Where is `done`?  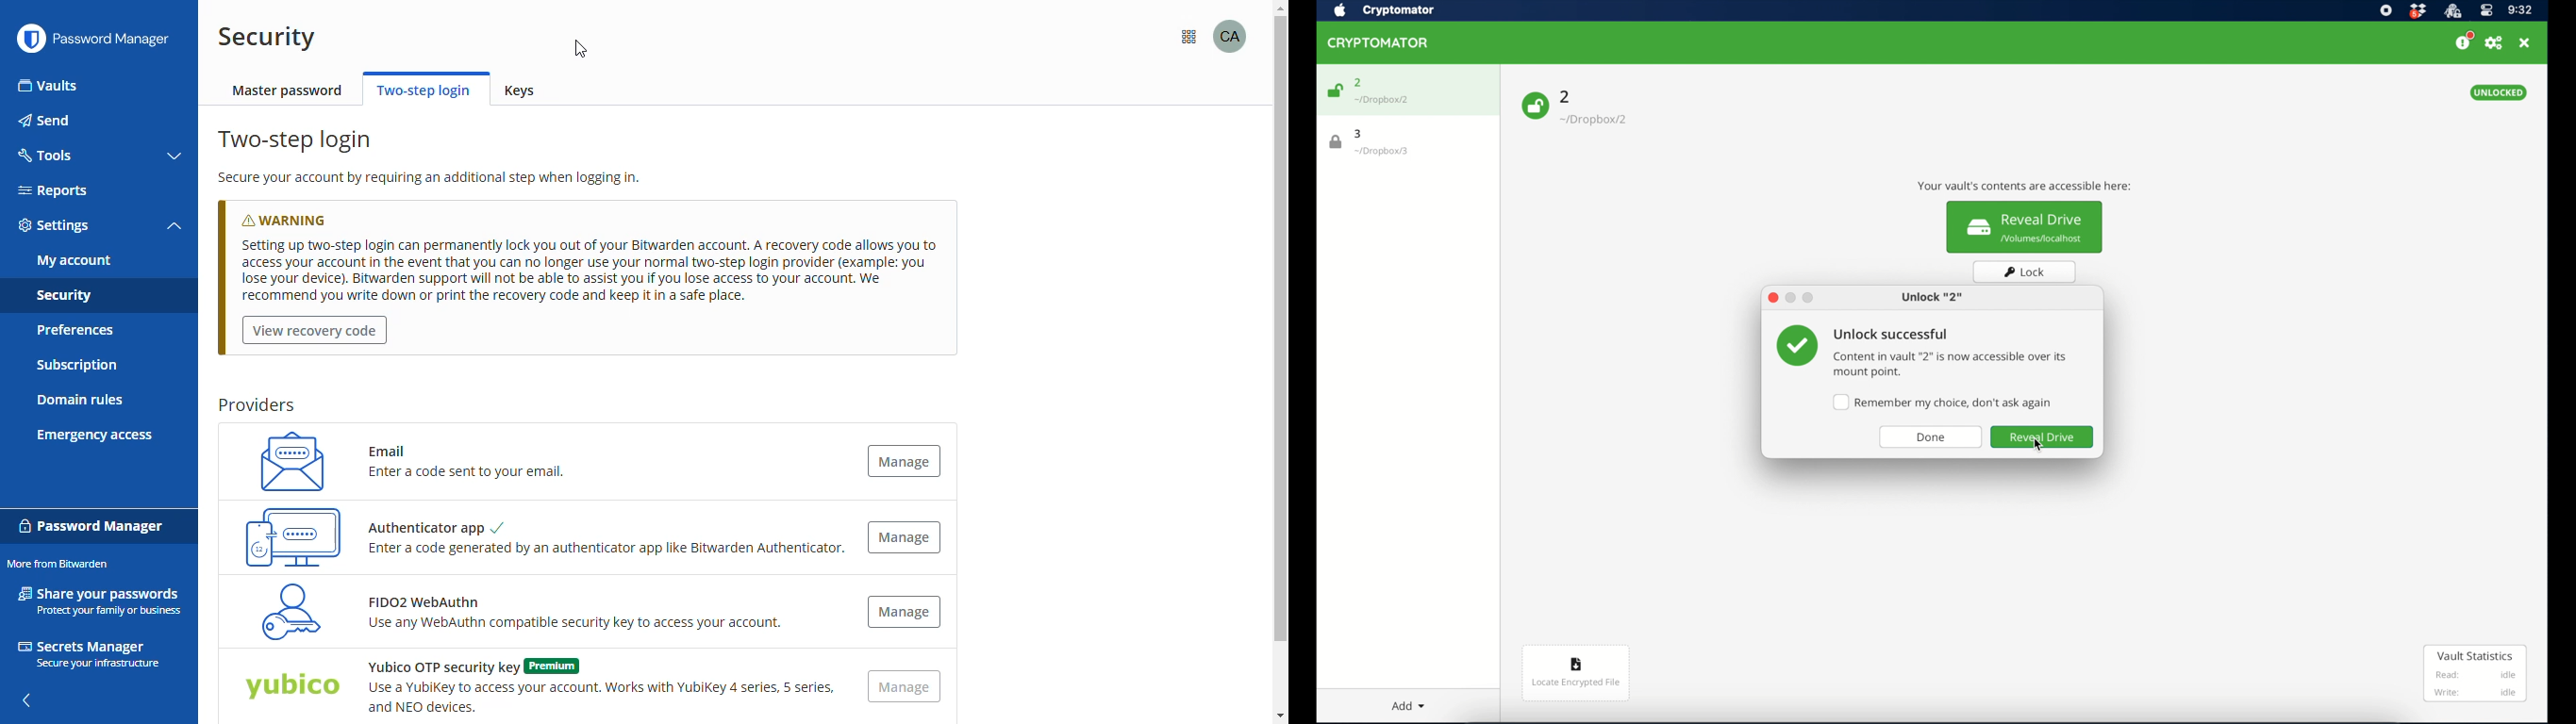 done is located at coordinates (1932, 437).